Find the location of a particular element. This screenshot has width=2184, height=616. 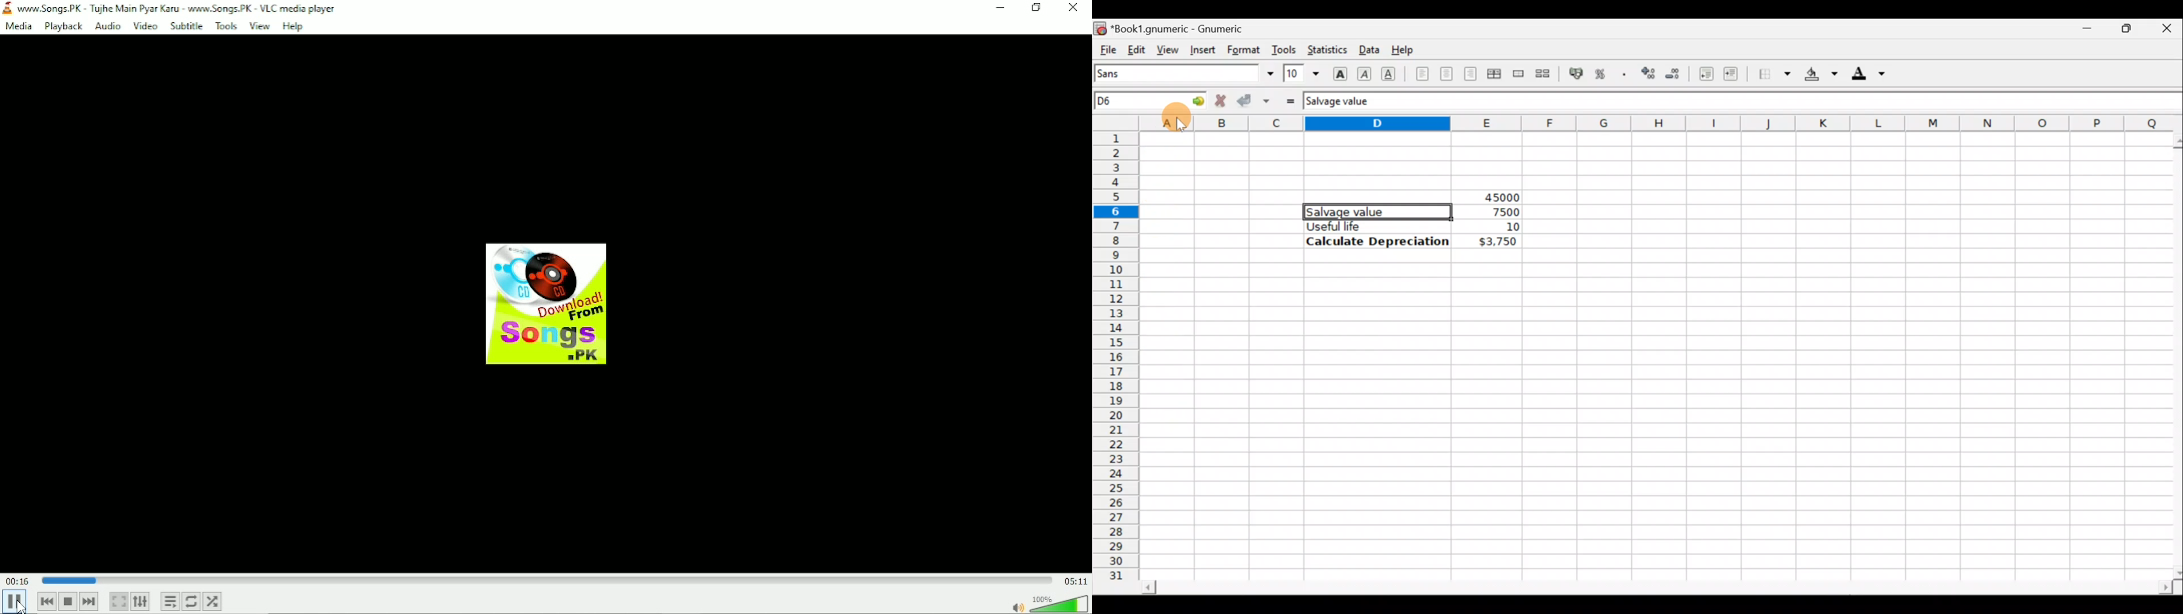

Subtitle is located at coordinates (186, 27).